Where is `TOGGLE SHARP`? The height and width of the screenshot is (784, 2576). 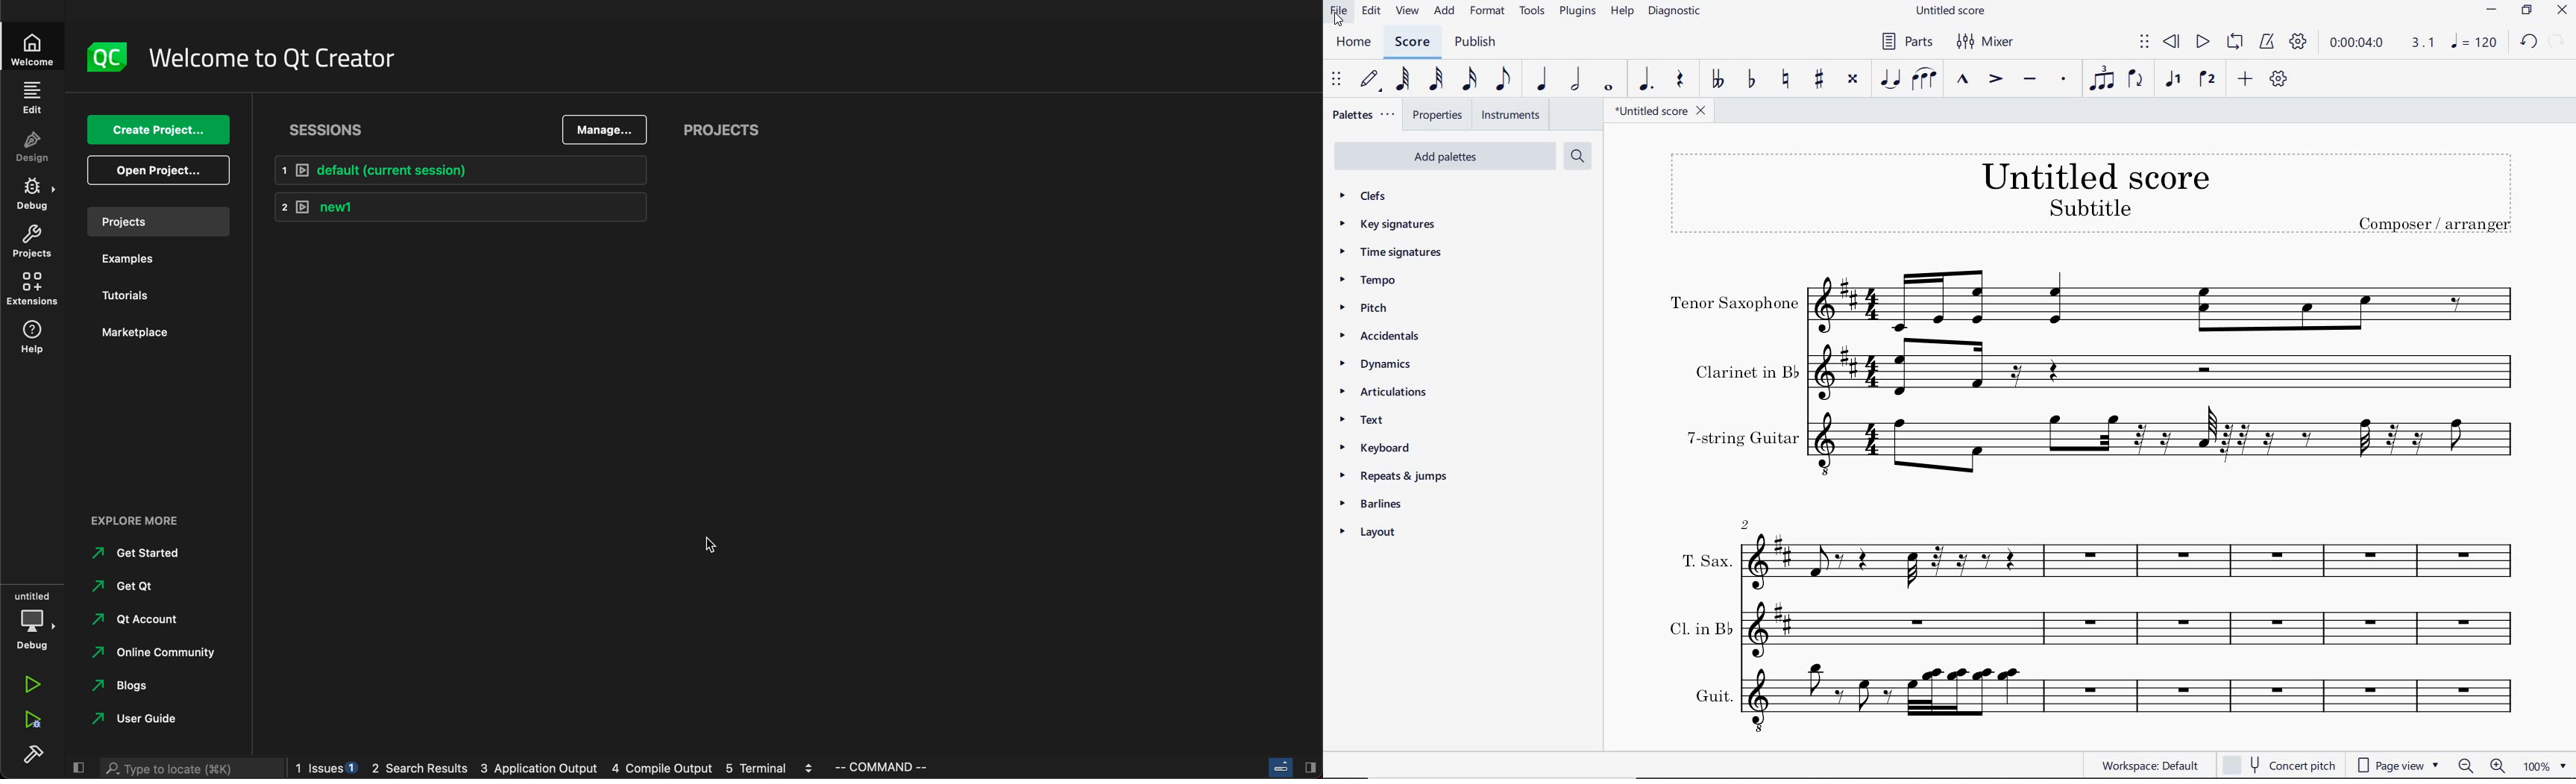 TOGGLE SHARP is located at coordinates (1820, 81).